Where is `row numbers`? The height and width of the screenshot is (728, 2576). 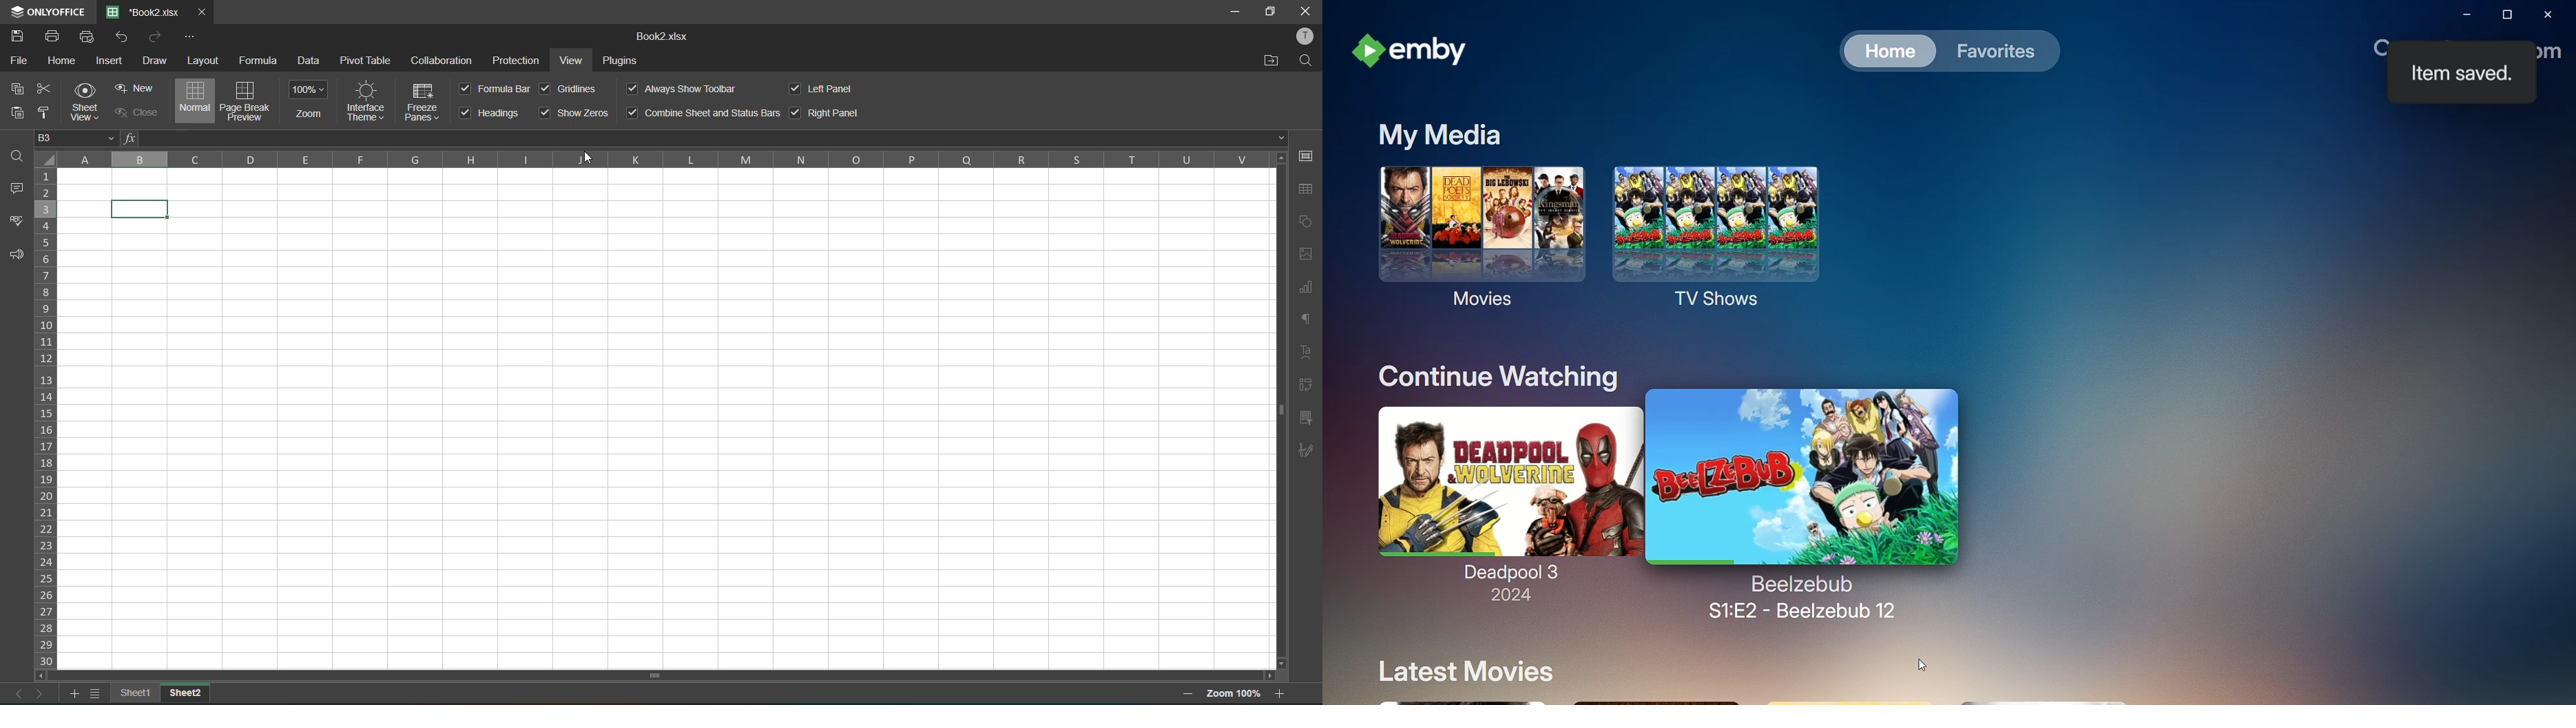
row numbers is located at coordinates (49, 417).